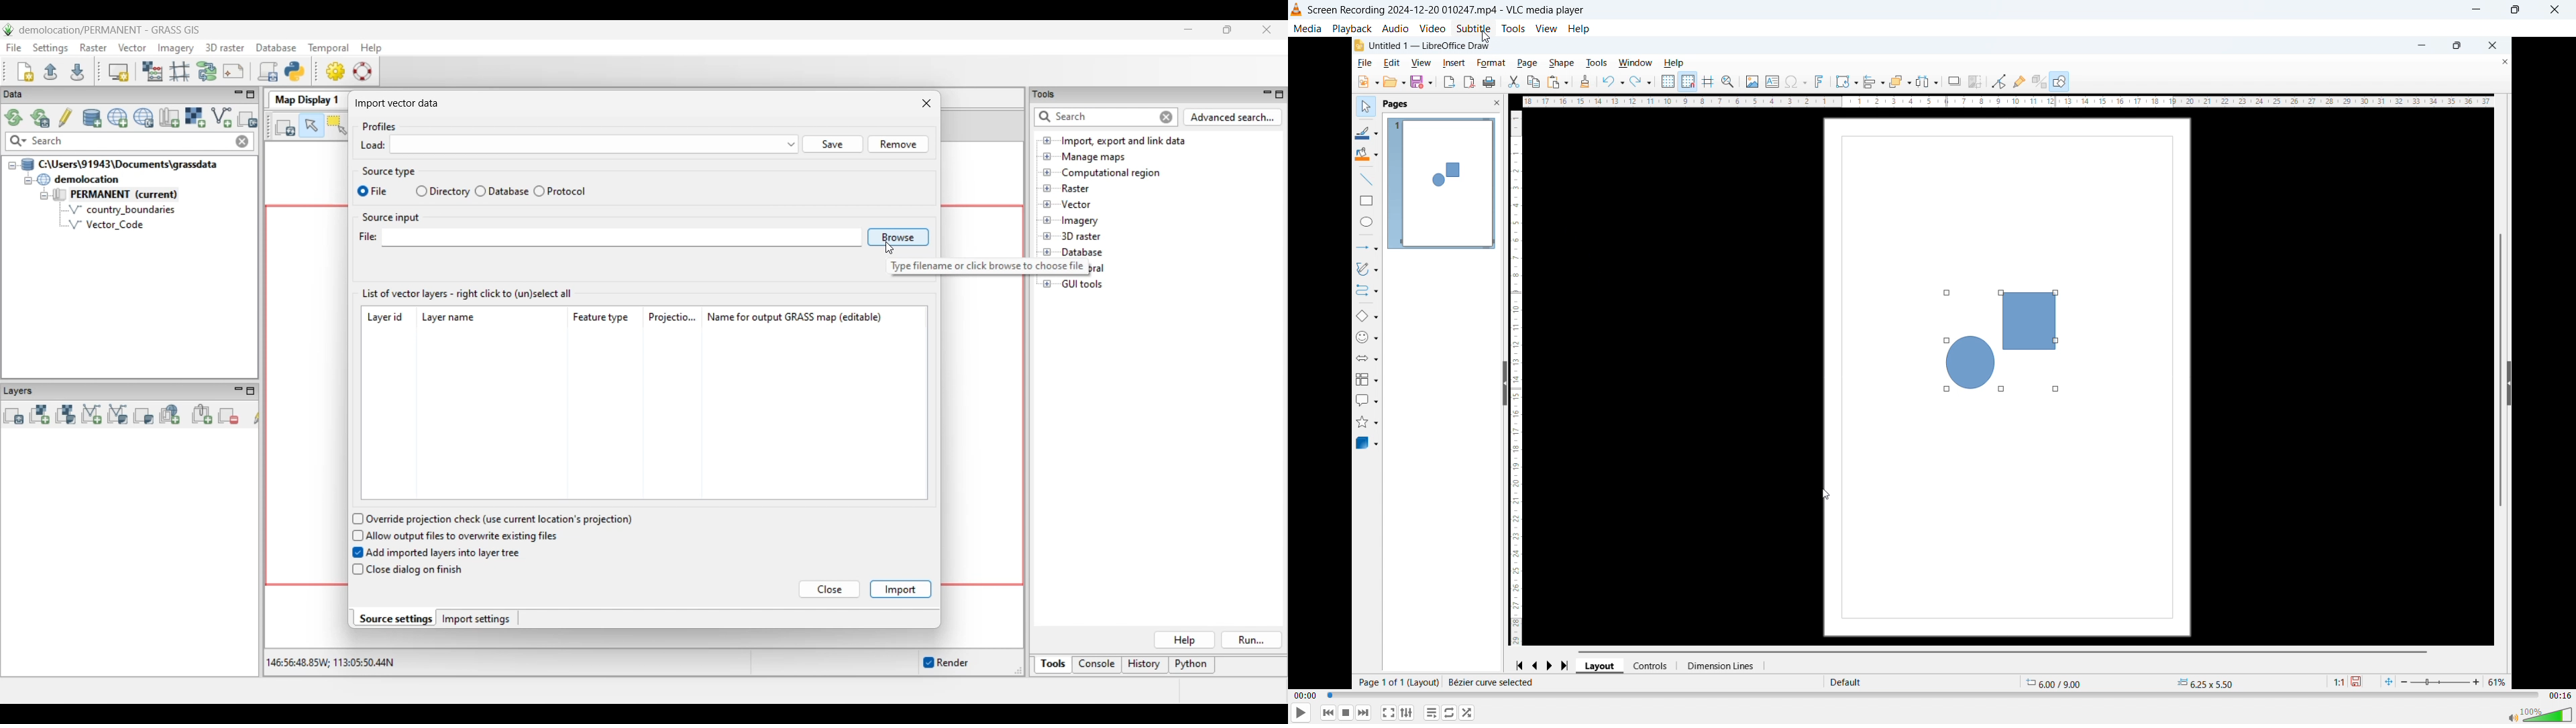 The width and height of the screenshot is (2576, 728). I want to click on previous page, so click(1536, 664).